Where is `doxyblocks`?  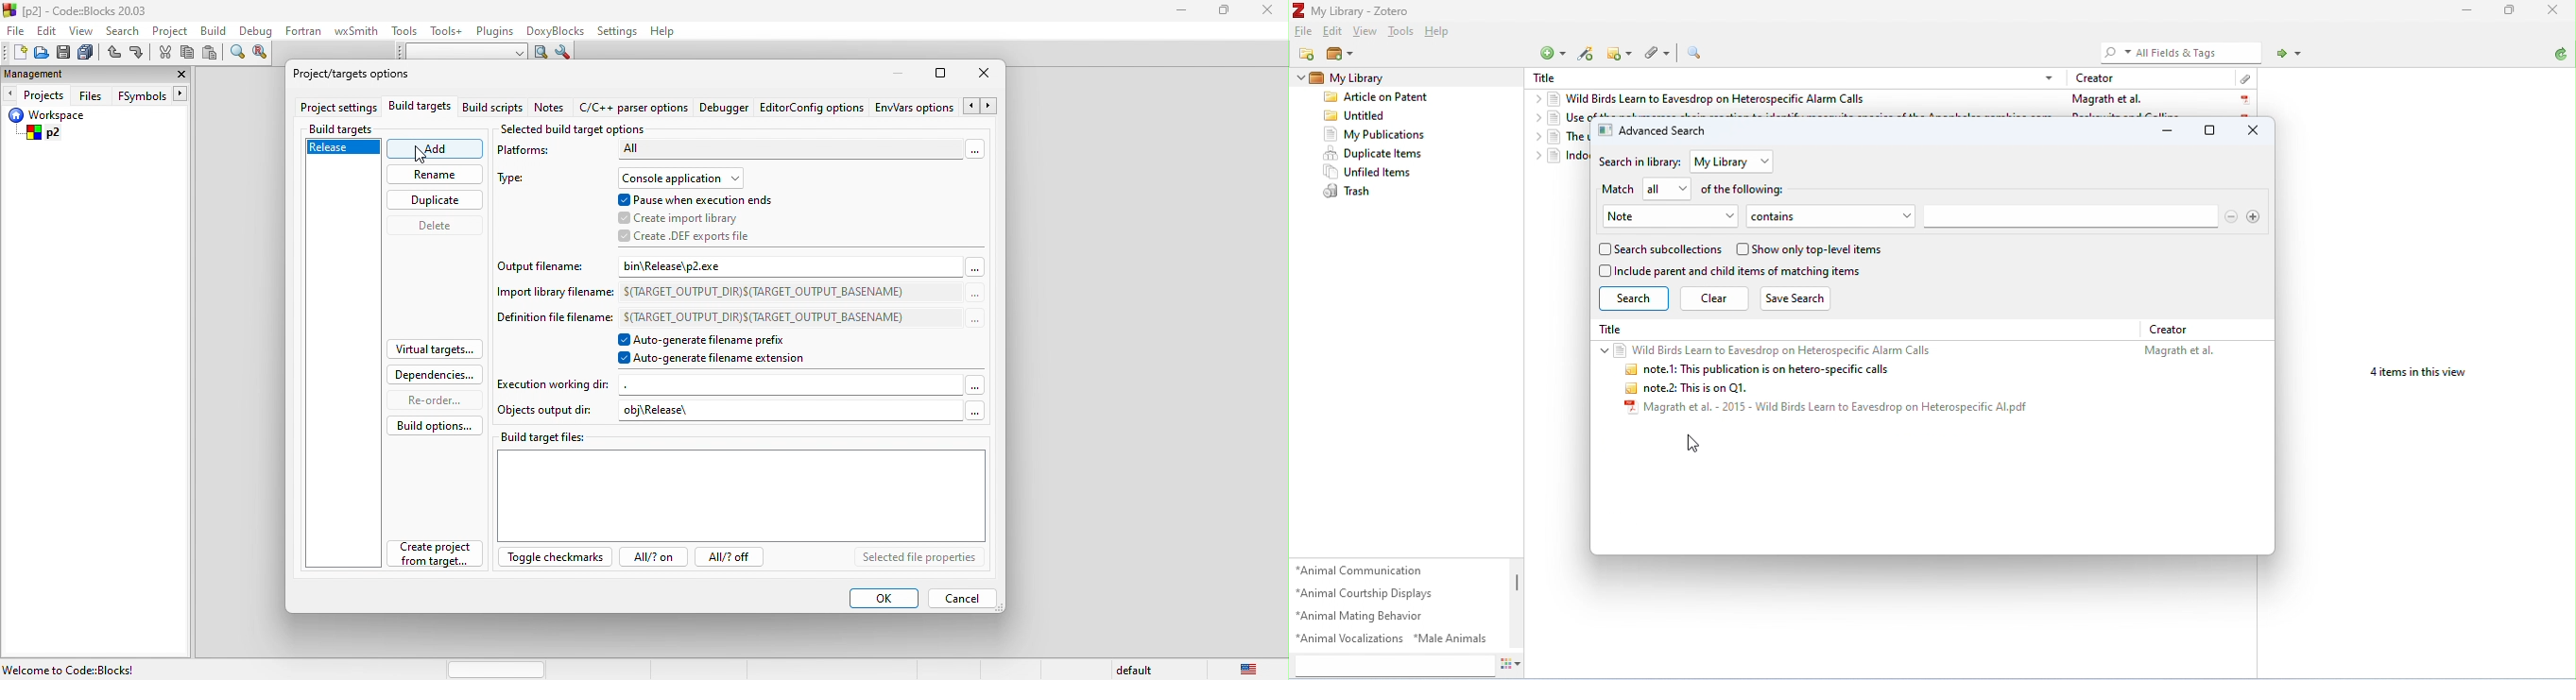
doxyblocks is located at coordinates (557, 31).